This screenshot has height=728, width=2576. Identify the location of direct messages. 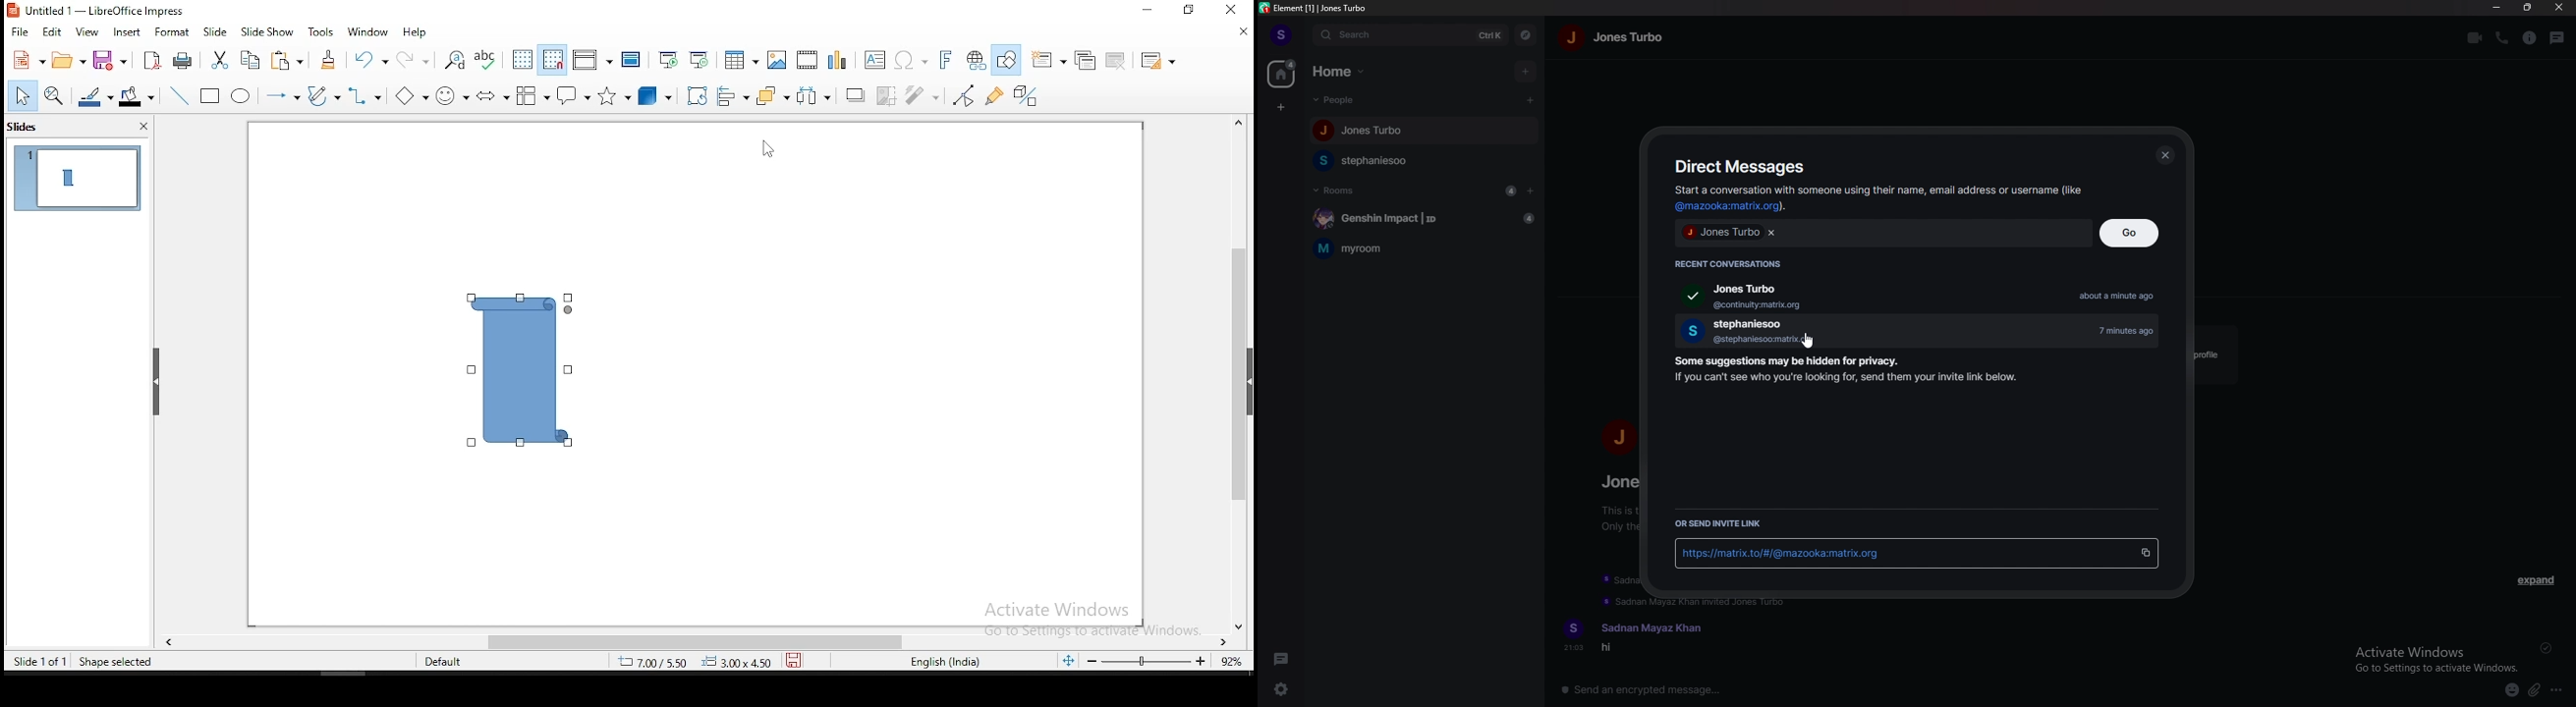
(1744, 166).